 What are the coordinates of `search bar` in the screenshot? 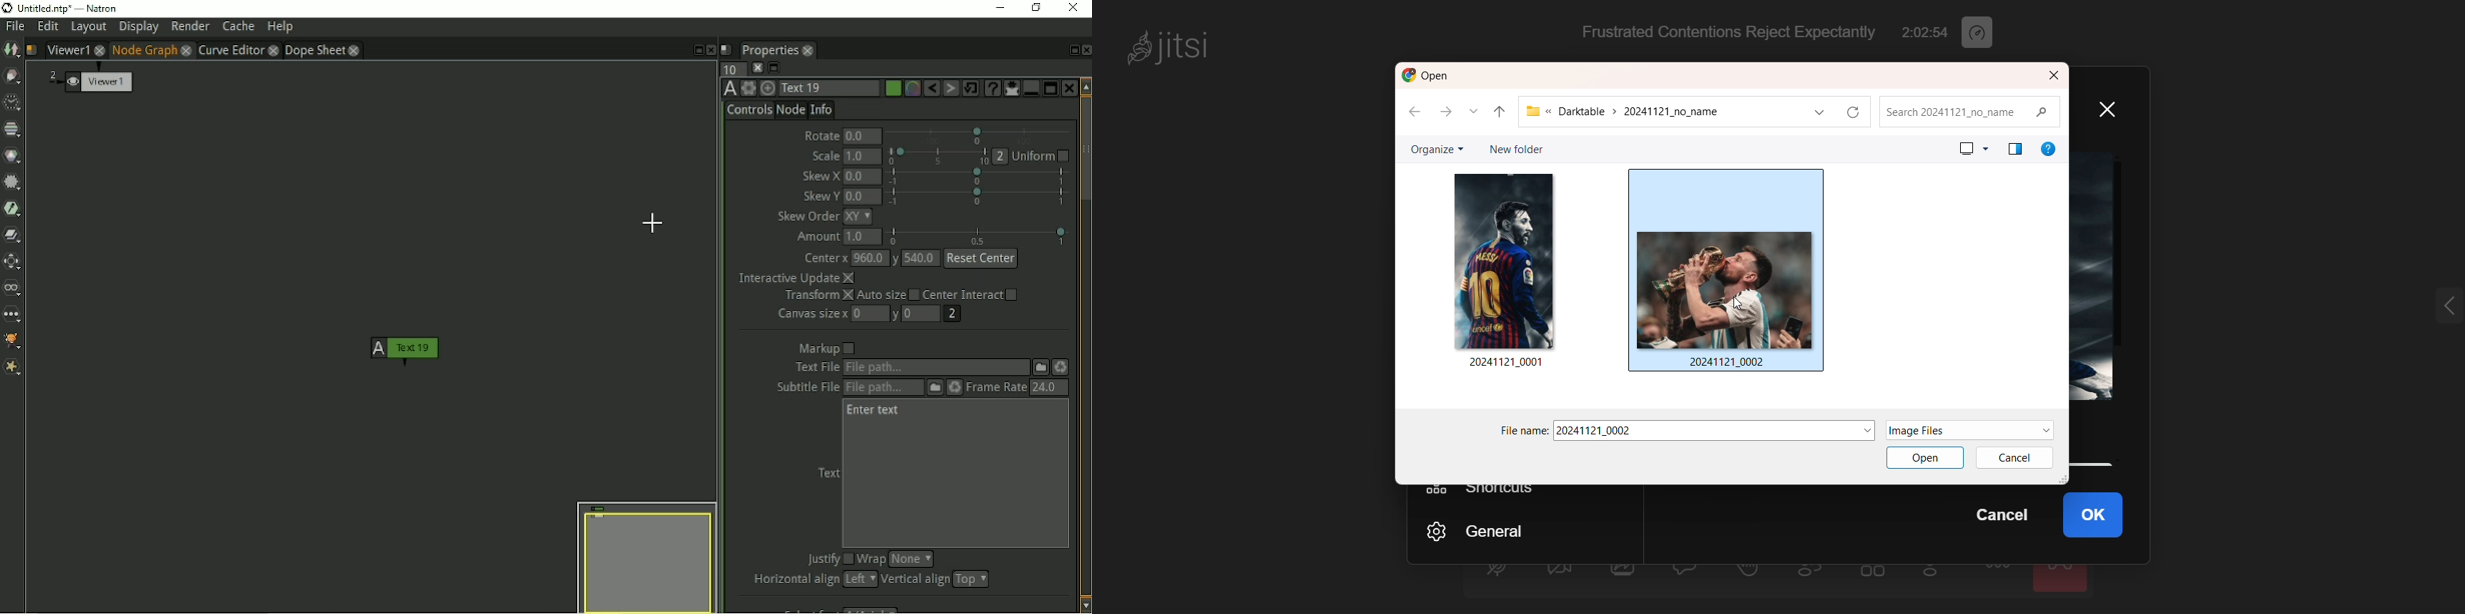 It's located at (1974, 111).